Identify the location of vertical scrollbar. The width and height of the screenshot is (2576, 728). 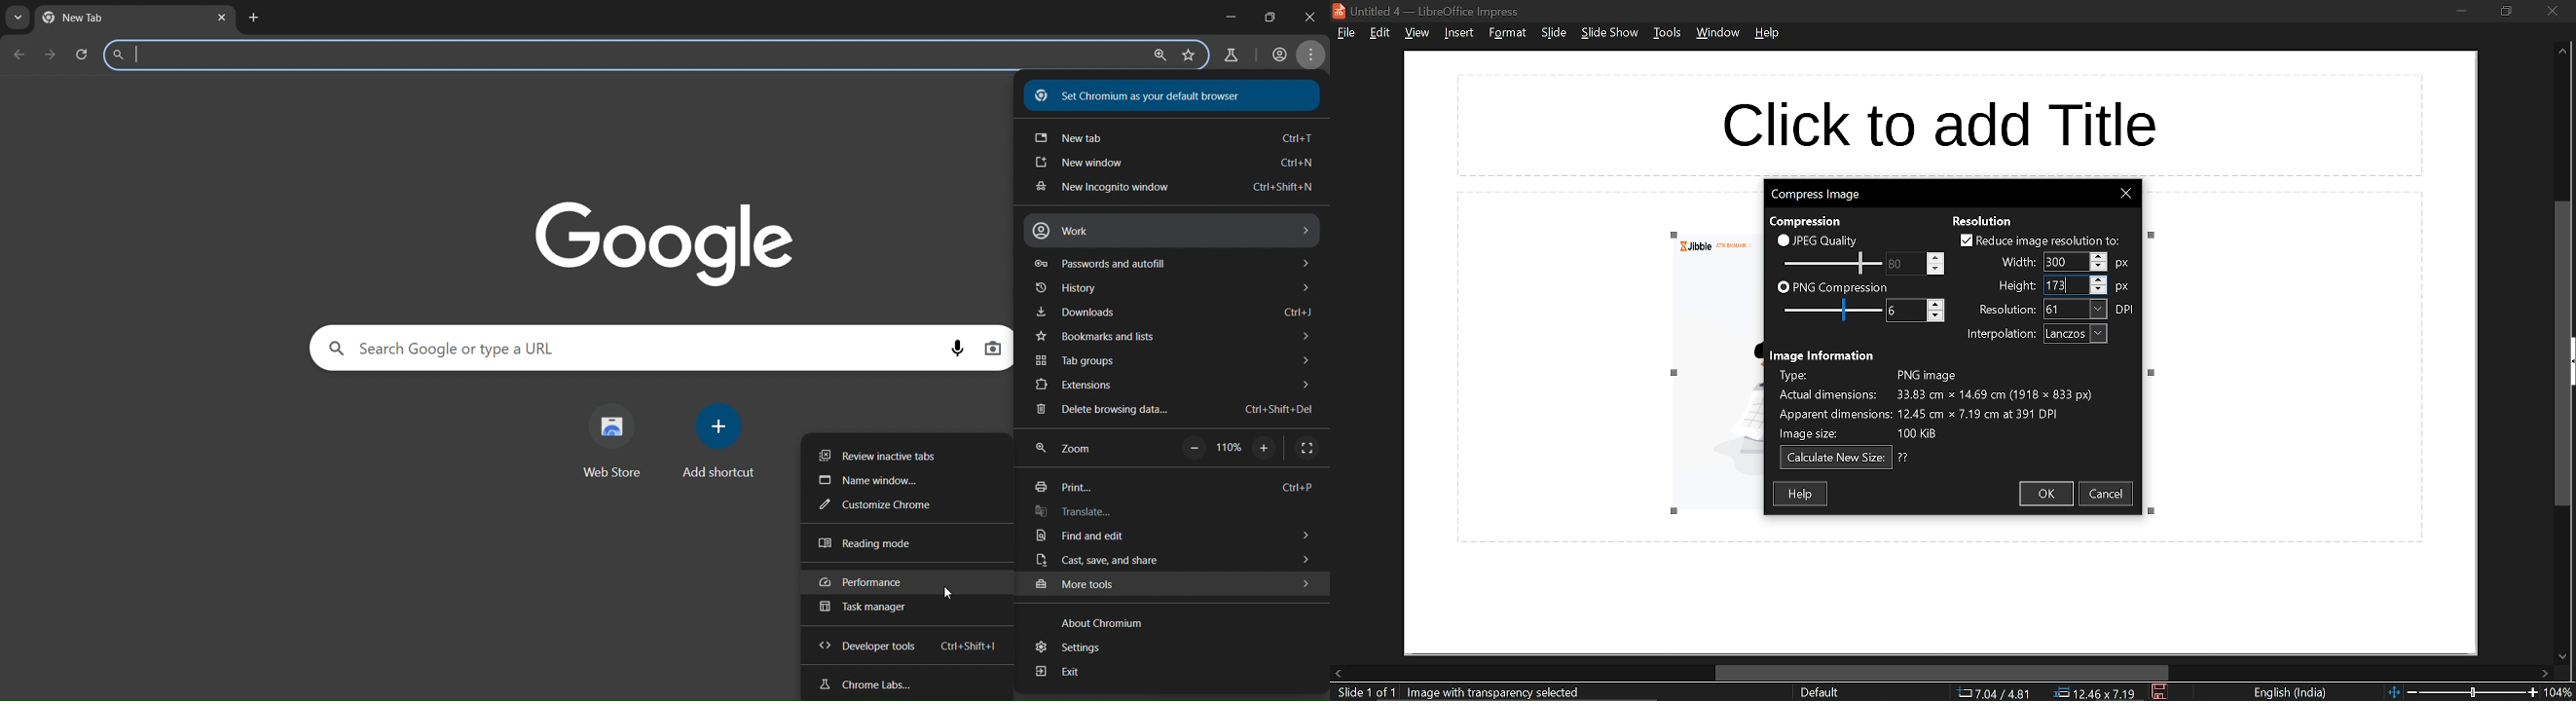
(2563, 353).